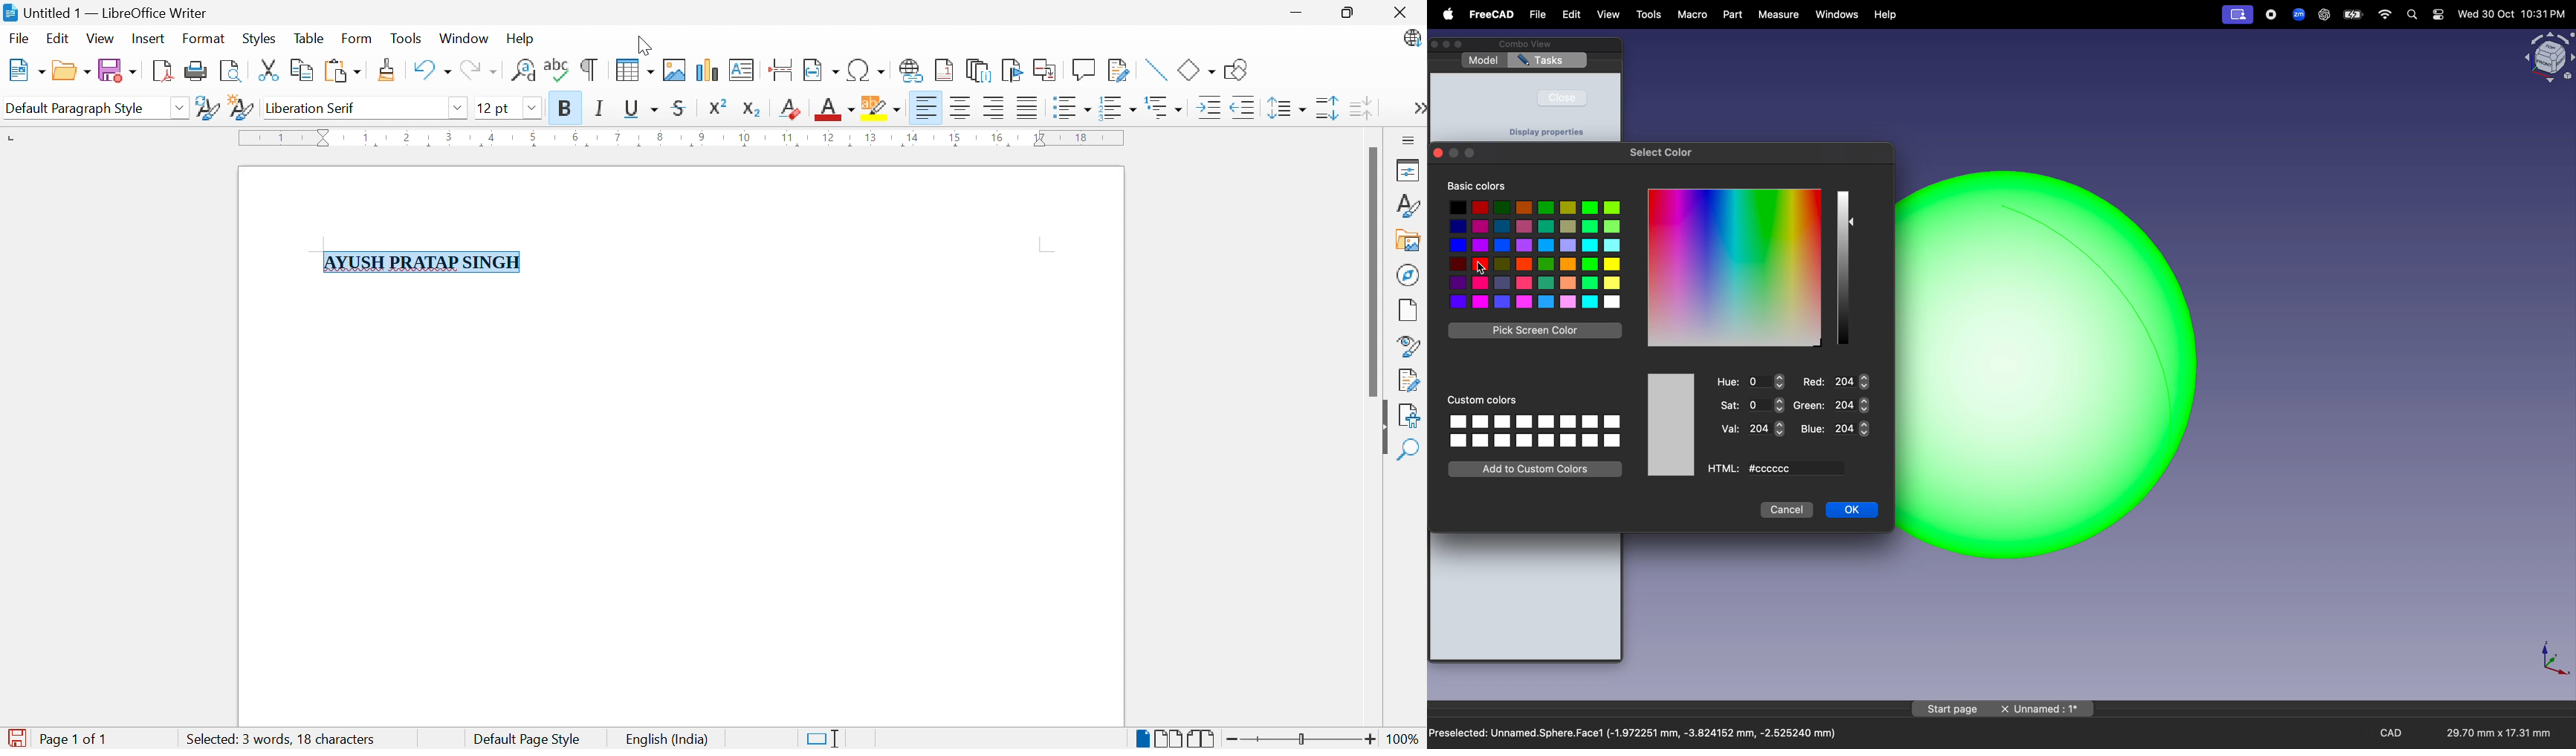 Image resolution: width=2576 pixels, height=756 pixels. I want to click on color, so click(1672, 425).